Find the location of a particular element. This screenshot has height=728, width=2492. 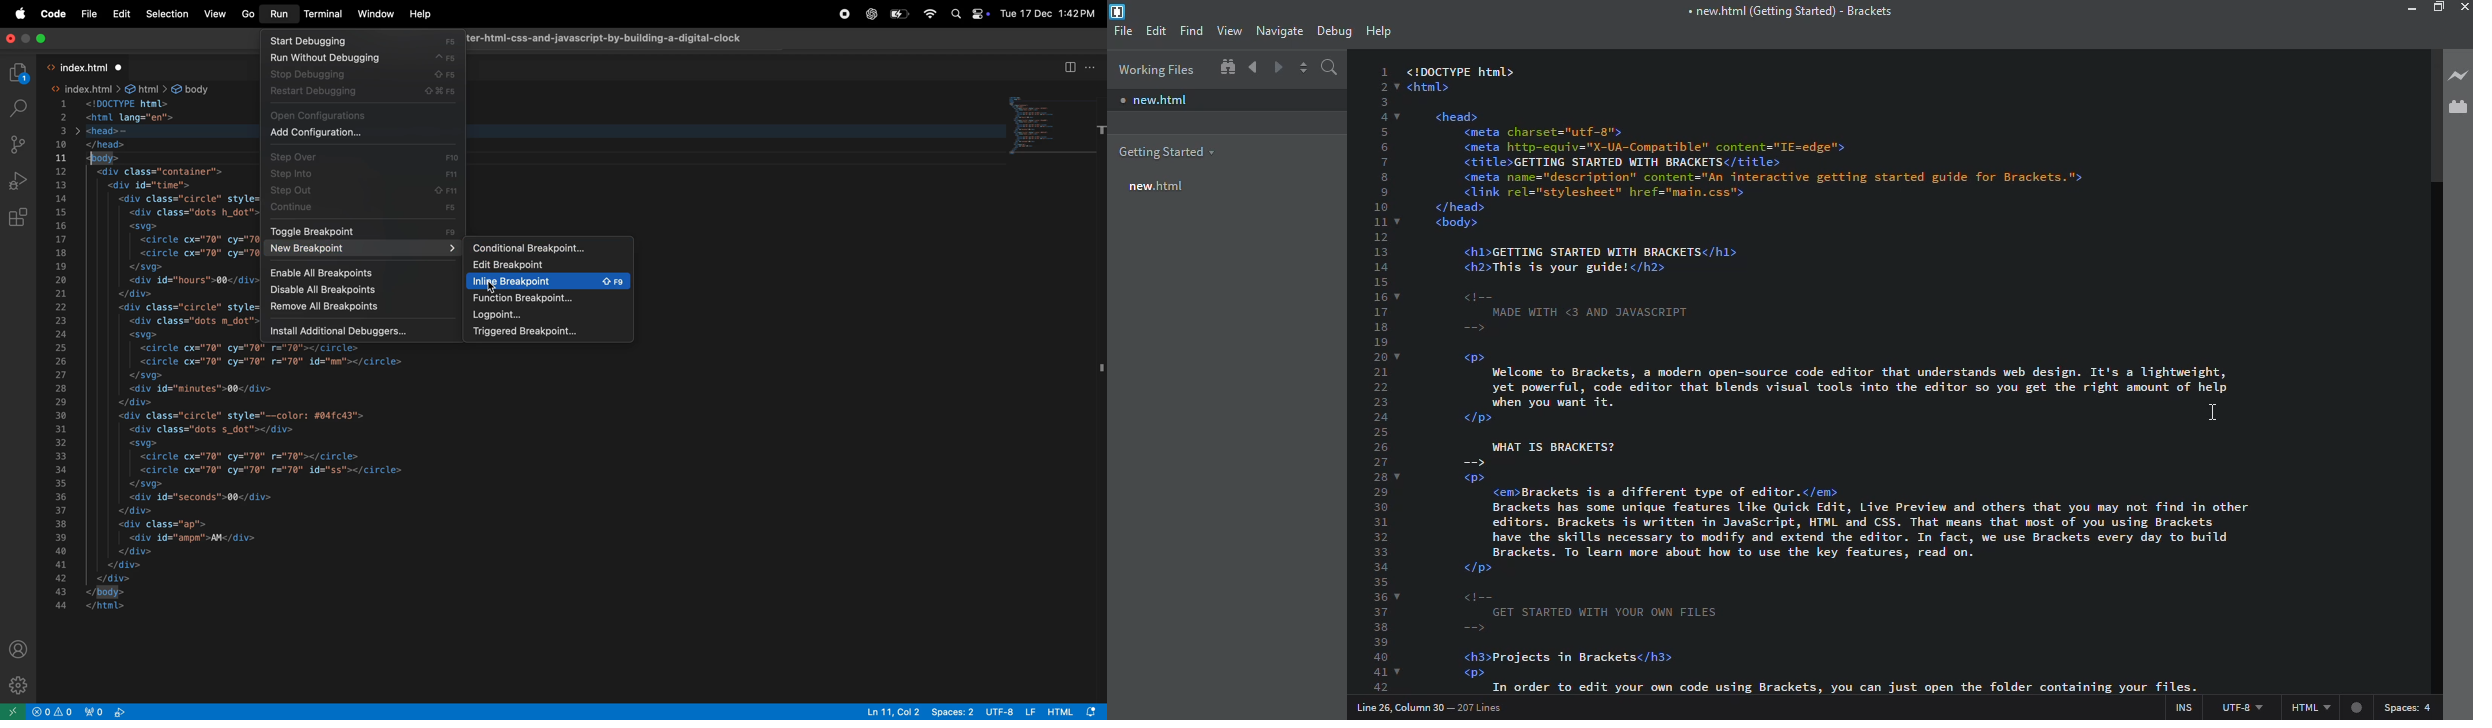

<!DOCTYPE html> Sm
<html lang="en"> jens
ps E&
</head> =
<body> £
<div class="container">
<div id="time">
<div class="circle" style="--color: #ff2972">
<div class="dots h_dot"></div>
<svg>
<circle cx="70" cy="70" r="70"></circle>
<circle cx="70" cy="70" r="70" id="hh"></circle>
</svg>
<div id="hours">00</div>
</div>
<div class="circle" style="--color: #fee800">
<div class="dots m_dot"></div>
<svg>
<circle cx="70" cy="70" r="70"></circle>
<circle cx="70" cy="70" r="70" id="mm"></circle>
</svg>
<div id="minutes">00</div>
</div>
<div class="circle" style="--color: #04fc43">
<div class="dots s_dot"></div>
<svg>
<circle cx="70" cy="70" r="70"></circle>
<circle cx="70" cy="70" r="70" id="ss"></circle>
</svg>
<div id="seconds">00</div>
</div>
<div class="ap">
<div id="ampm'>AM</div>
</div>
</div>
</div>
</body>
</html> is located at coordinates (169, 355).